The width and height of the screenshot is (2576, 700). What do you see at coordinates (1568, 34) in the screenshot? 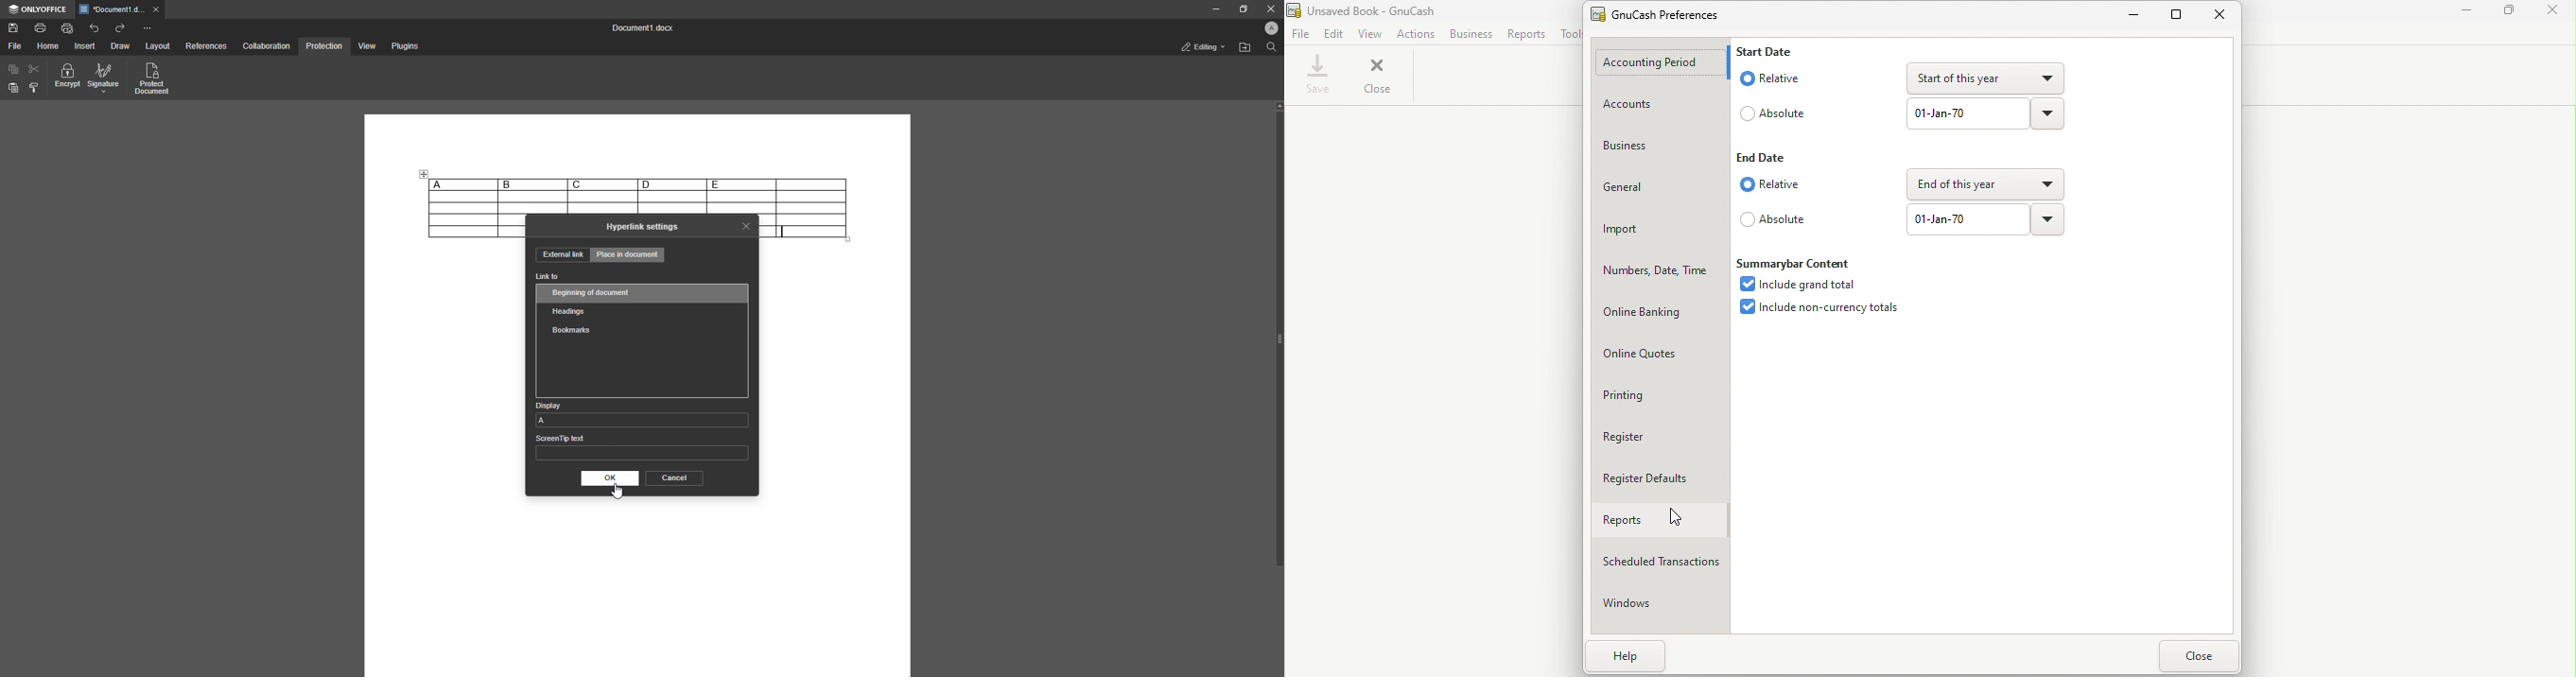
I see `Tools` at bounding box center [1568, 34].